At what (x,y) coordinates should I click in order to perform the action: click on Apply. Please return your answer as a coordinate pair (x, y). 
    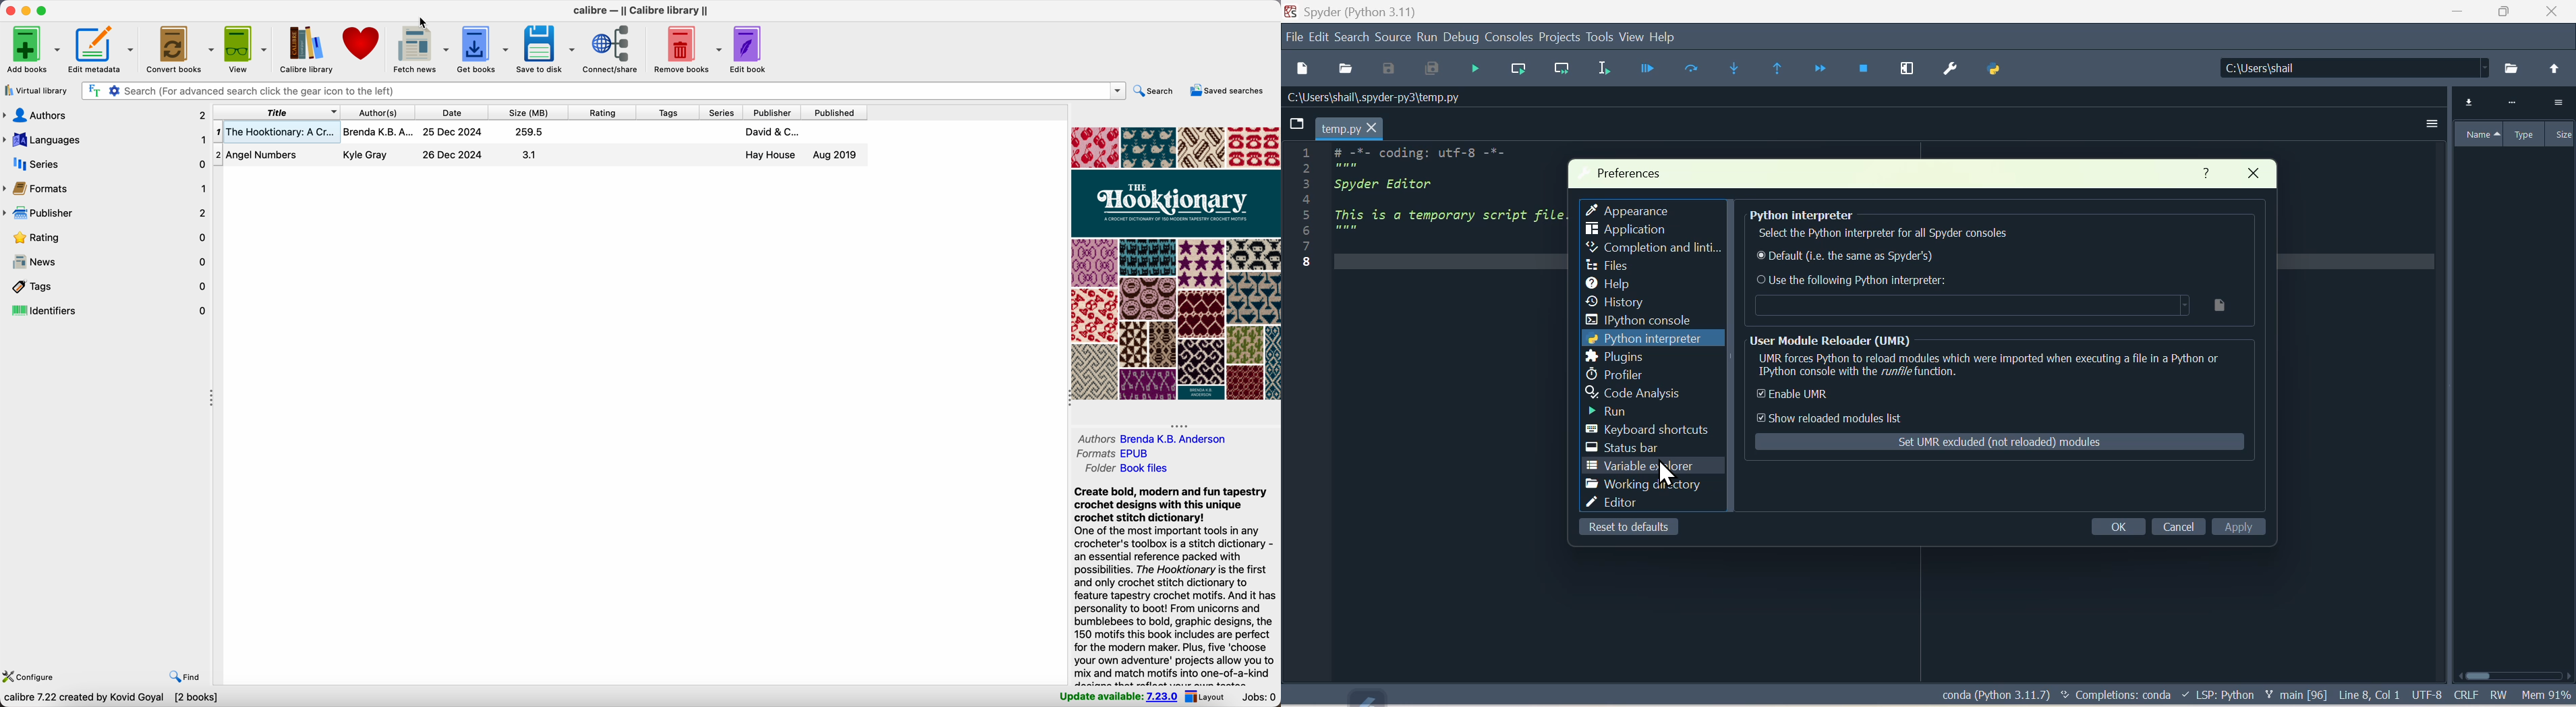
    Looking at the image, I should click on (2246, 529).